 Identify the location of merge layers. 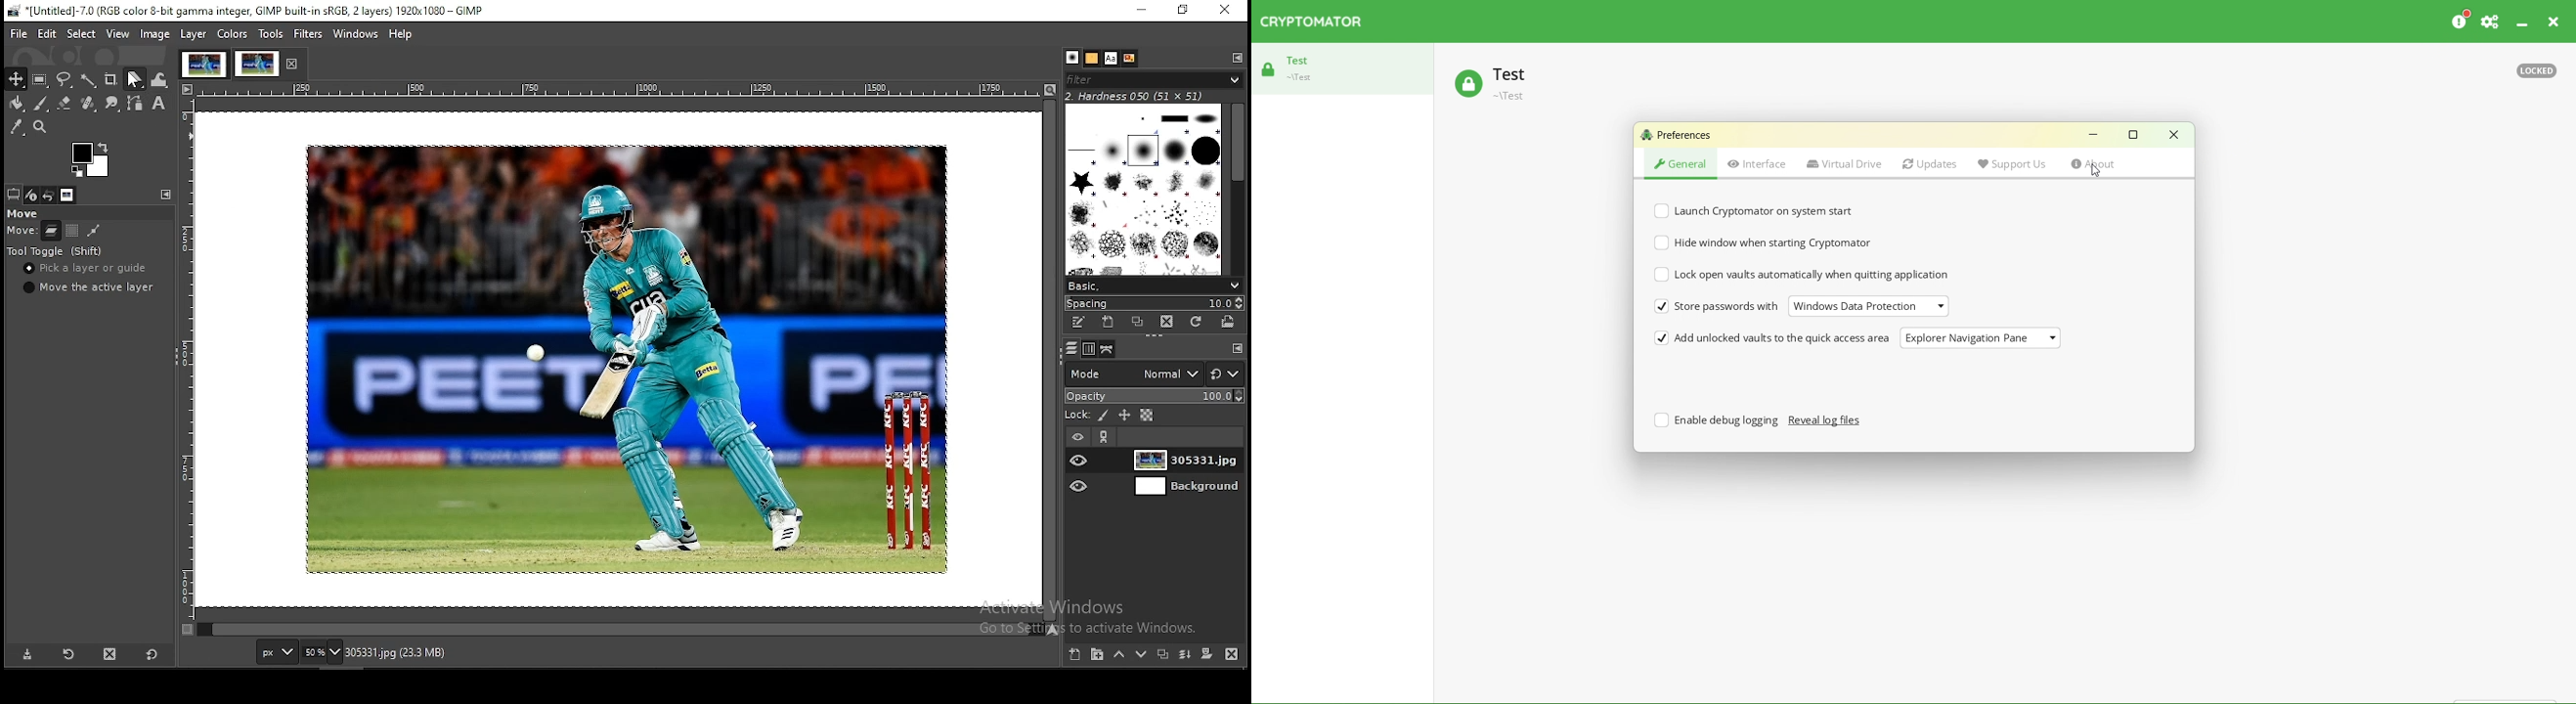
(1184, 655).